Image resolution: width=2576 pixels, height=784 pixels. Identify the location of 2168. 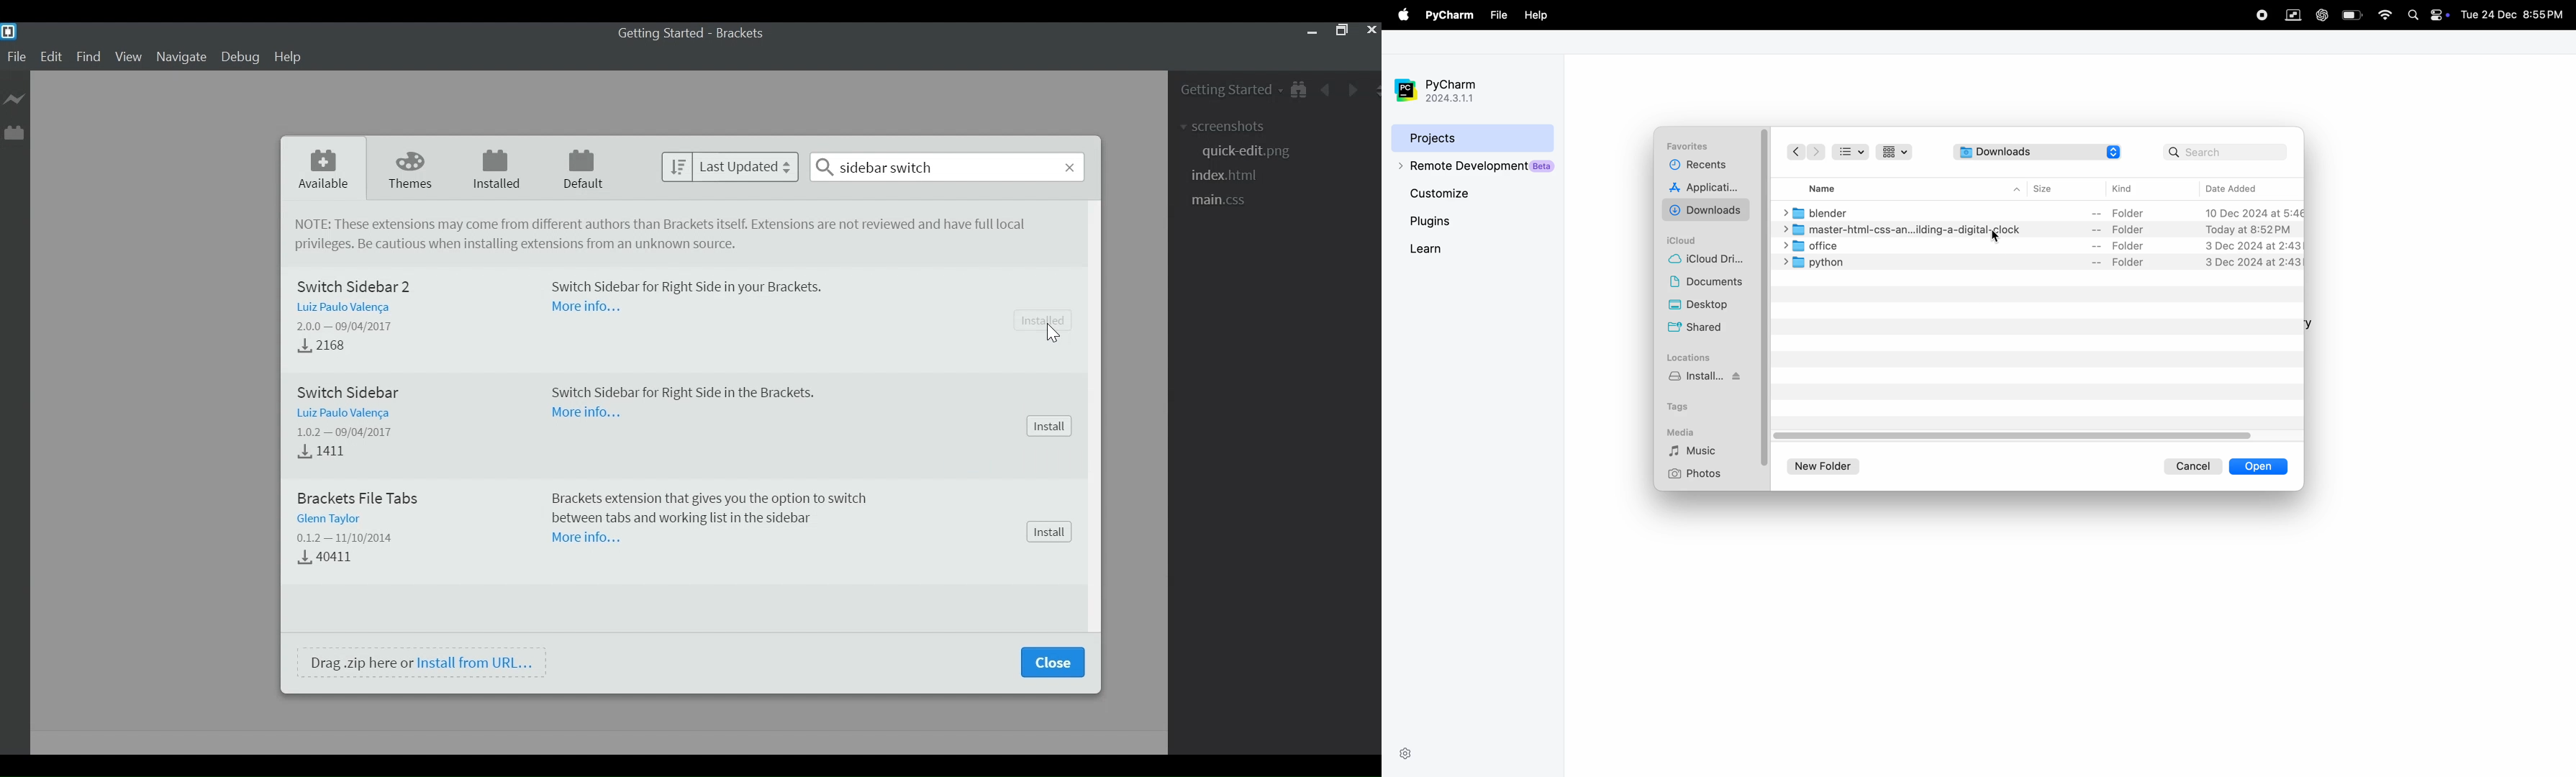
(320, 347).